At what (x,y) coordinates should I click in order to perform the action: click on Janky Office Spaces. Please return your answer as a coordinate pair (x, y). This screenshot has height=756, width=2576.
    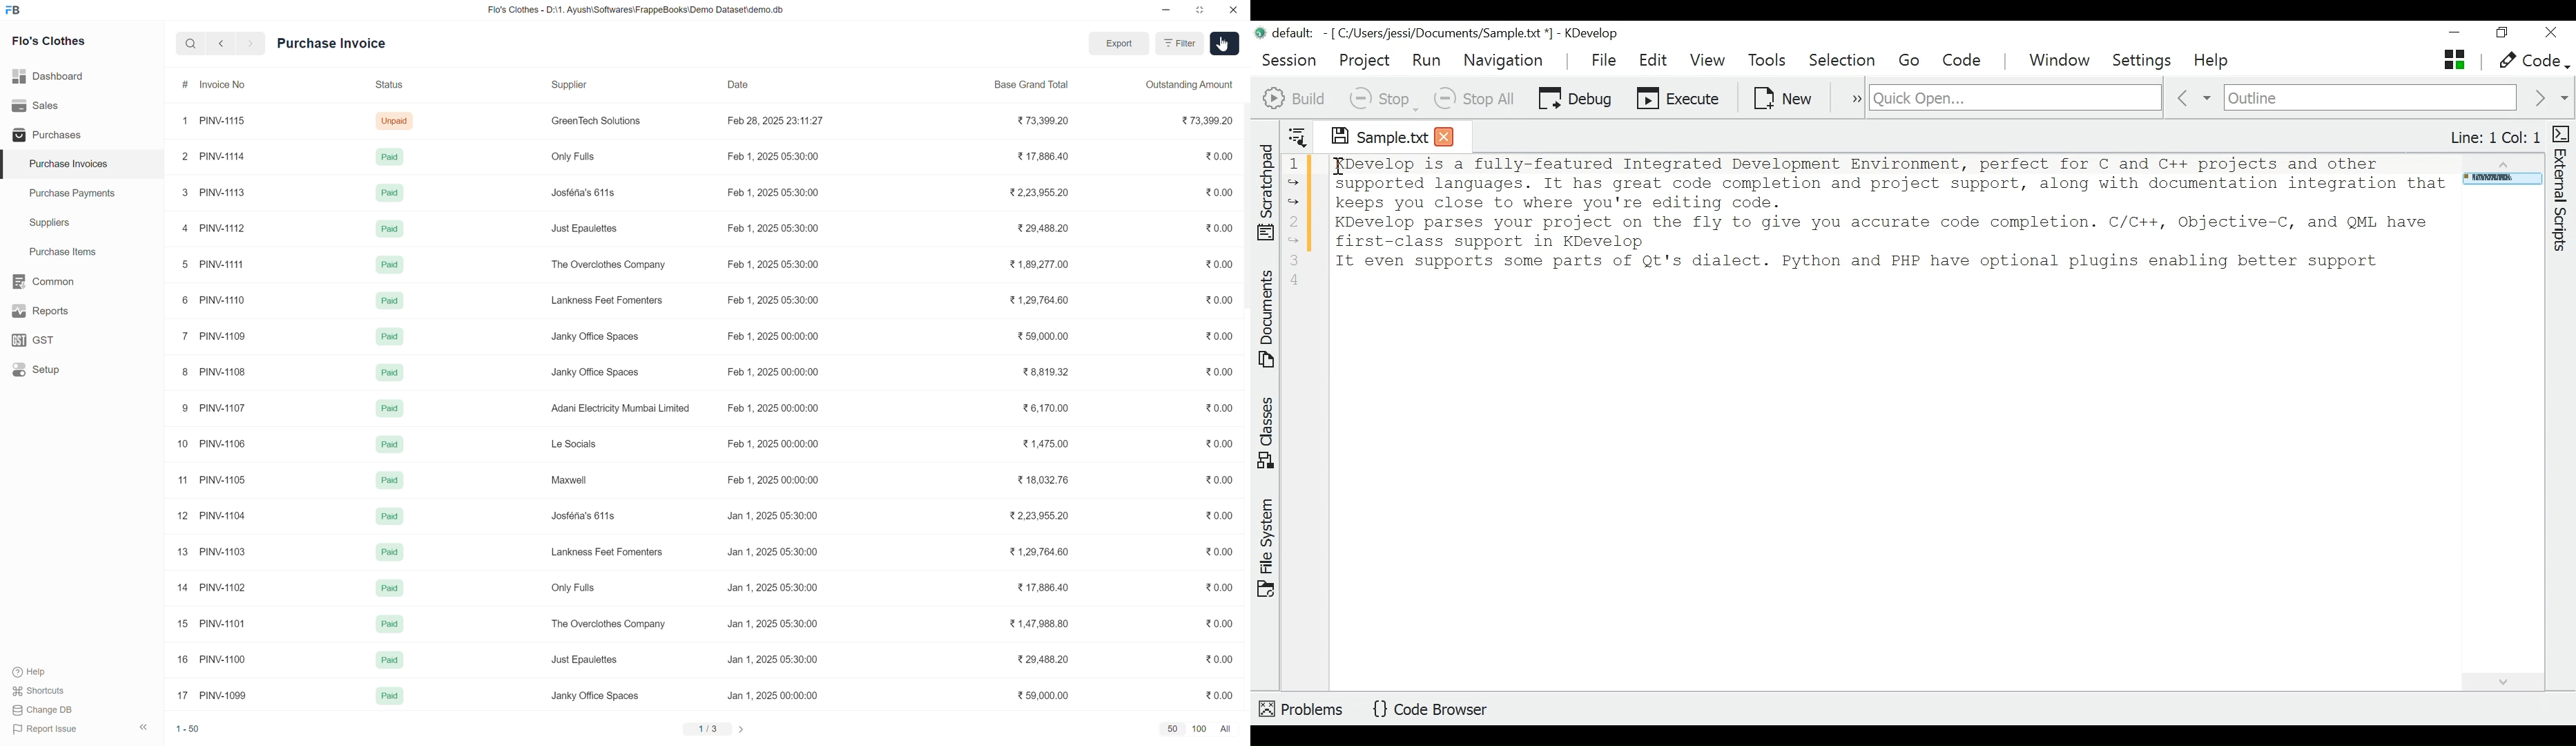
    Looking at the image, I should click on (594, 695).